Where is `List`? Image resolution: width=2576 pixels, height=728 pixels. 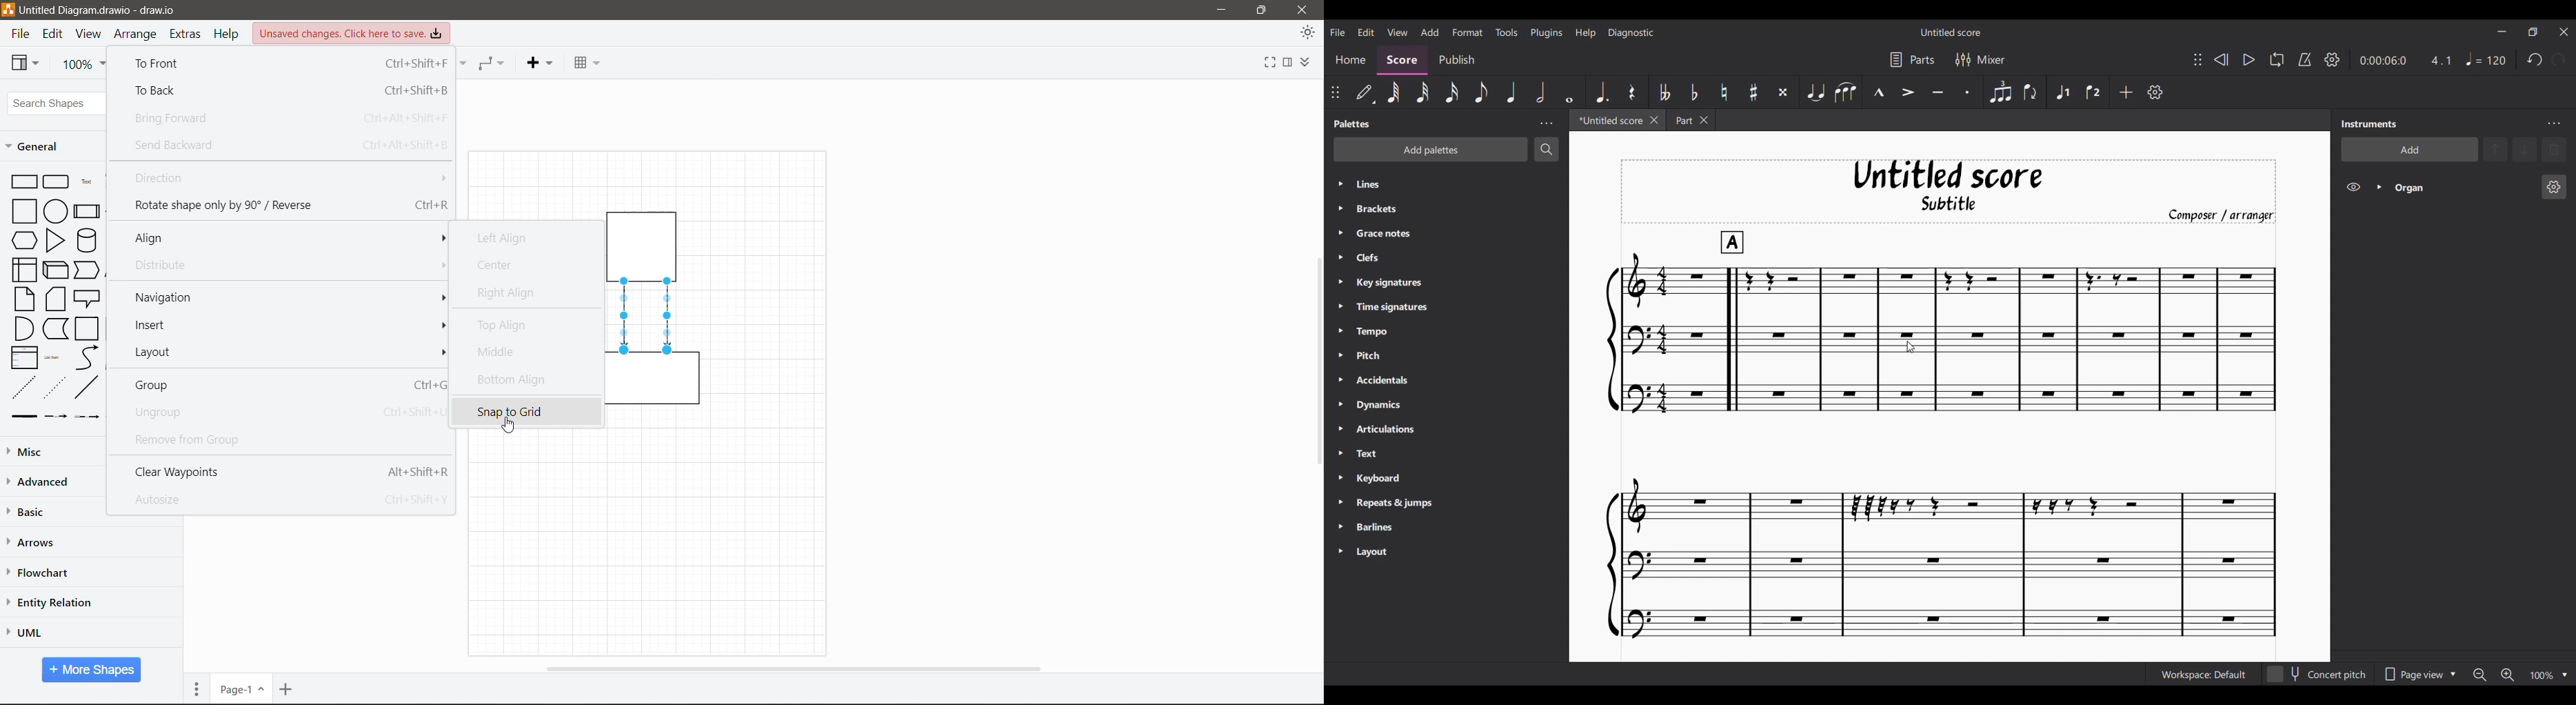
List is located at coordinates (22, 357).